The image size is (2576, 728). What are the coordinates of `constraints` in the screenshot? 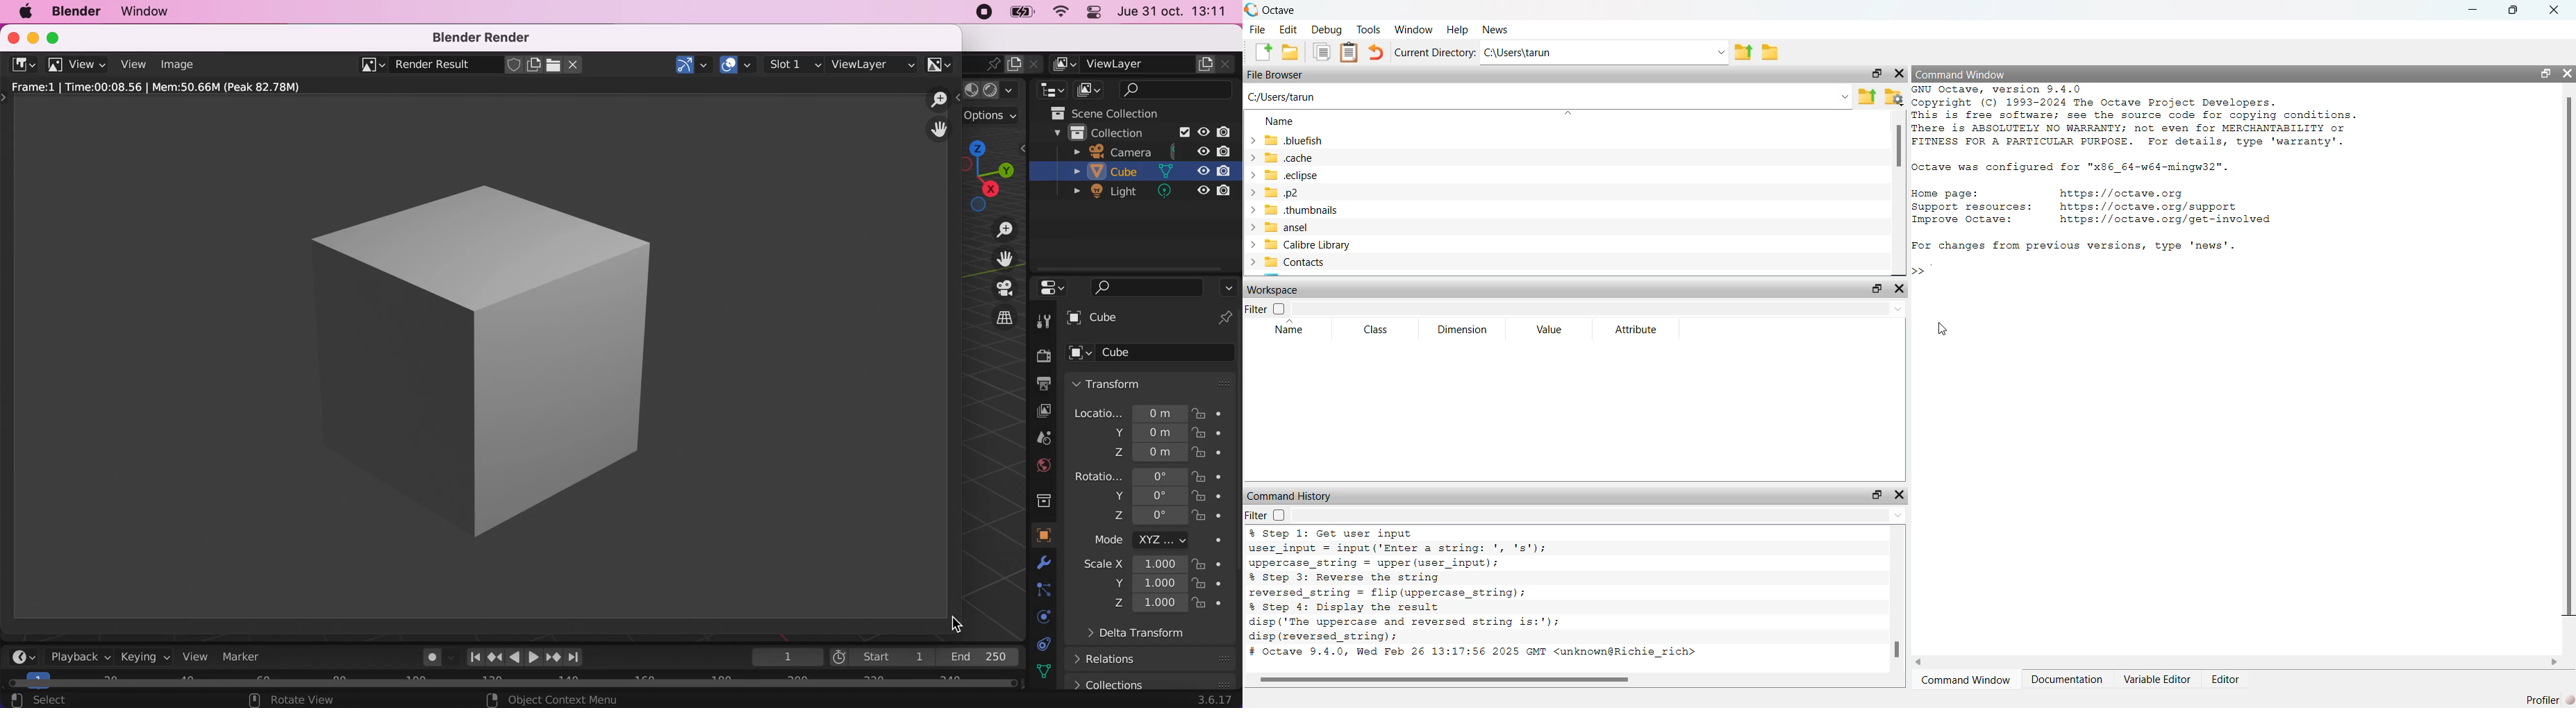 It's located at (1046, 590).